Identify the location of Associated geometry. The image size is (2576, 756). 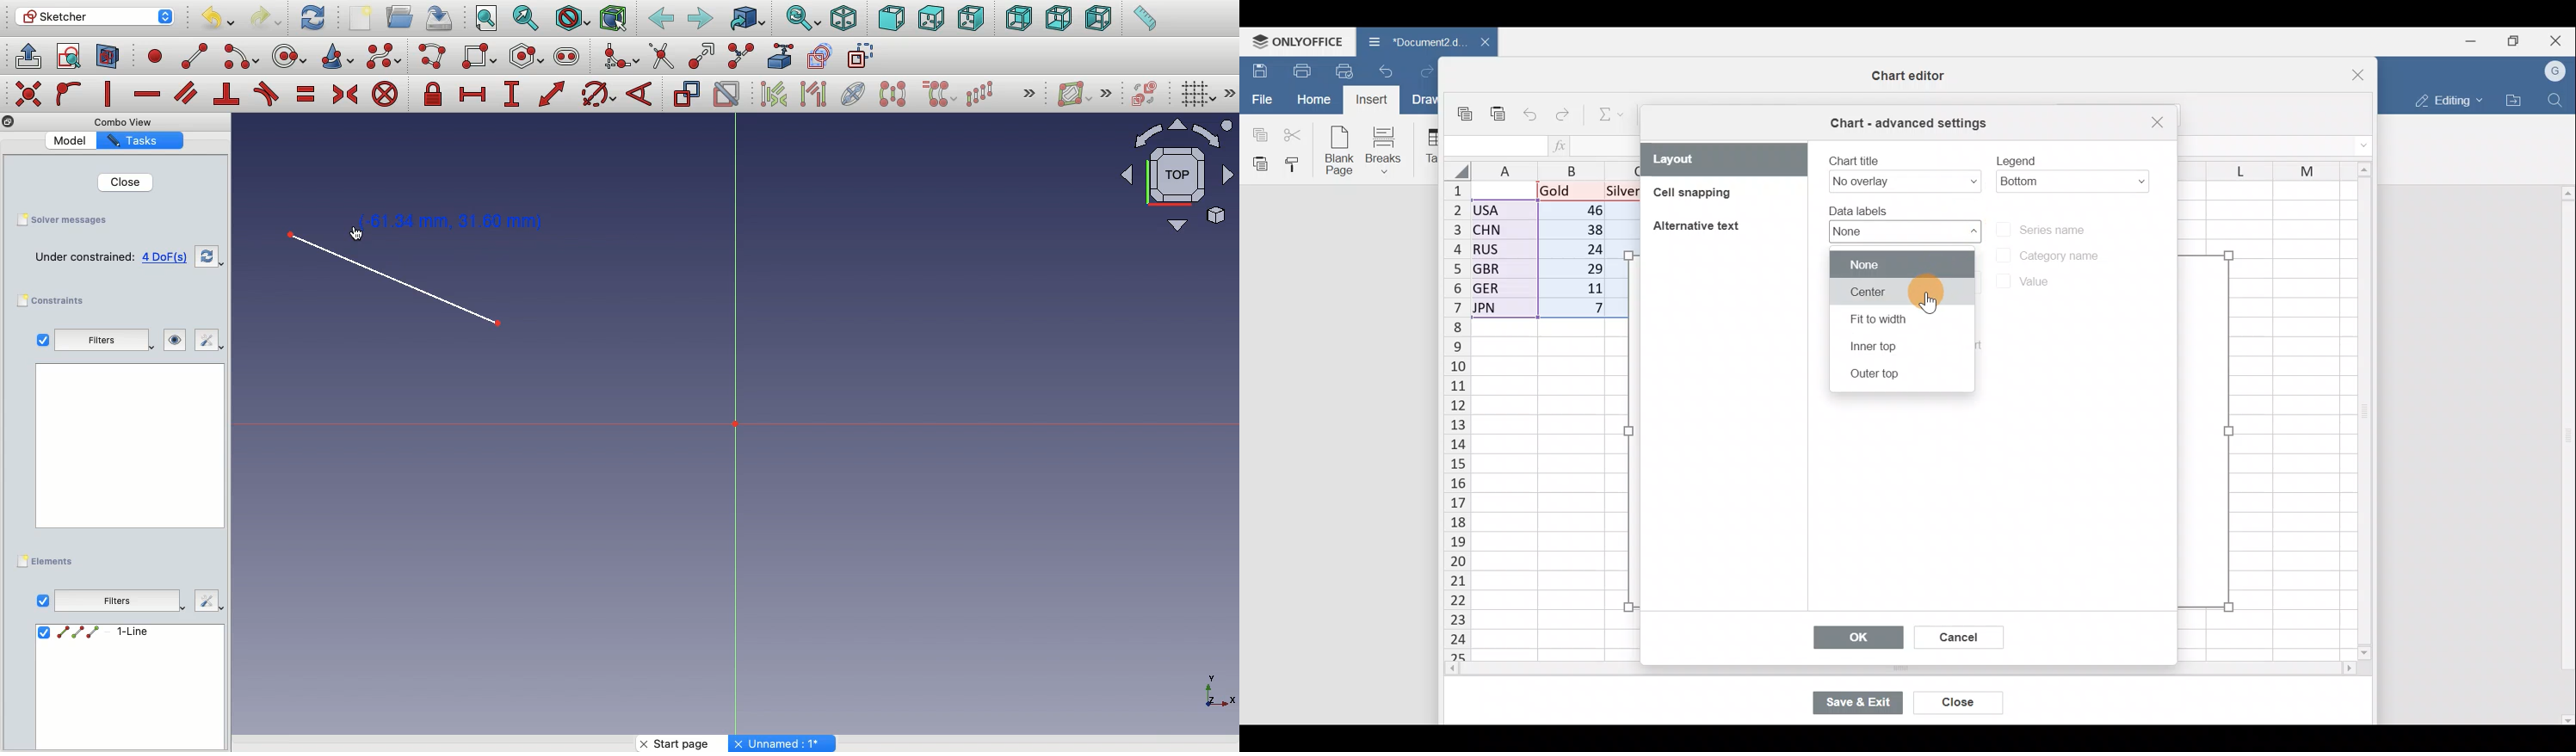
(813, 96).